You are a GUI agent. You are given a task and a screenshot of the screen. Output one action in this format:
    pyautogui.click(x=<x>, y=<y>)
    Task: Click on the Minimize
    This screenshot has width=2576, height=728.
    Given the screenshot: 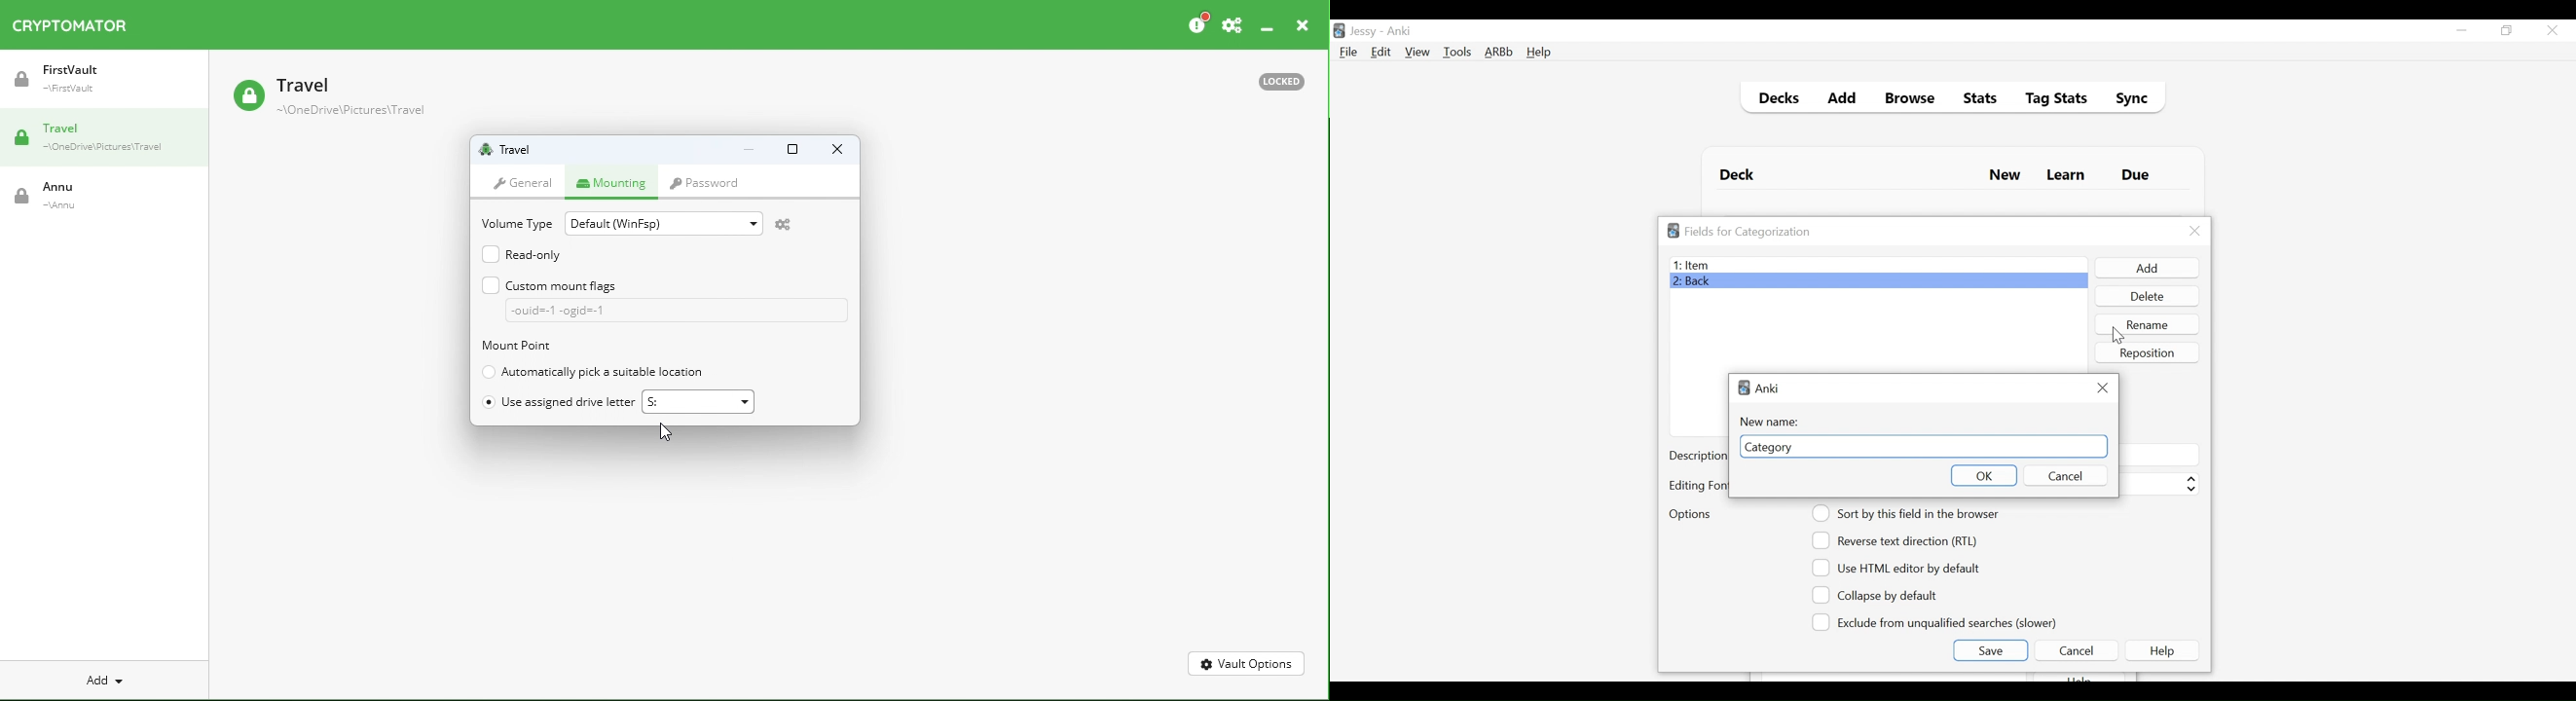 What is the action you would take?
    pyautogui.click(x=1266, y=23)
    